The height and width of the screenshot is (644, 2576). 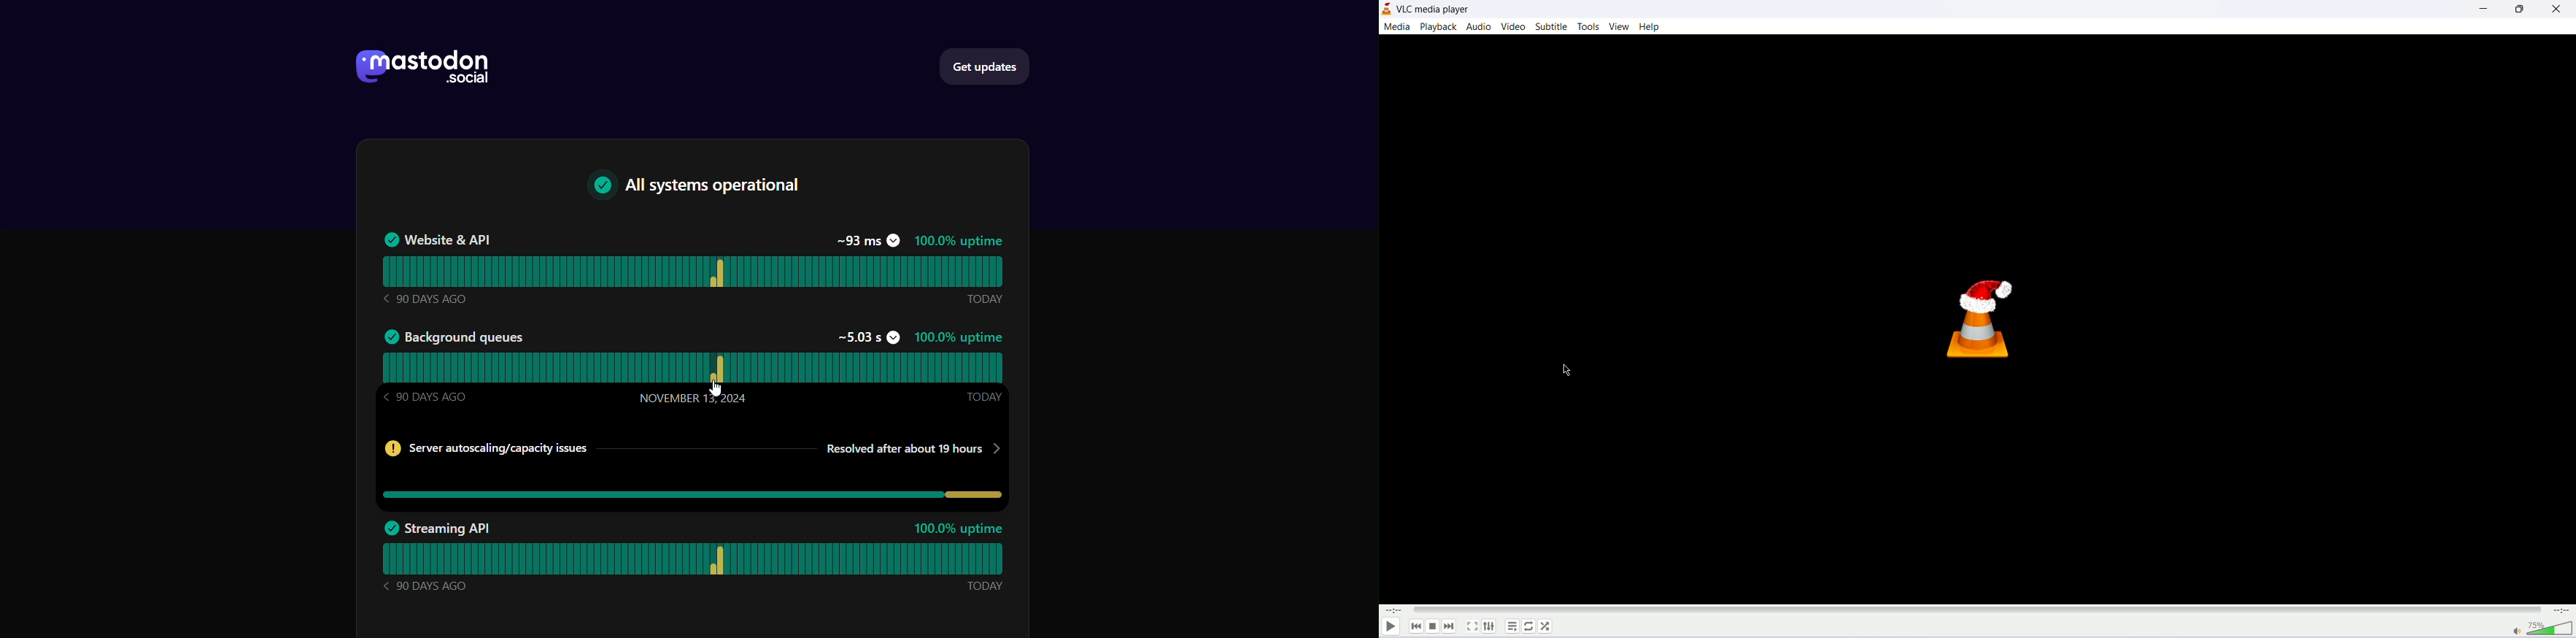 What do you see at coordinates (1565, 371) in the screenshot?
I see `mouse cursor` at bounding box center [1565, 371].